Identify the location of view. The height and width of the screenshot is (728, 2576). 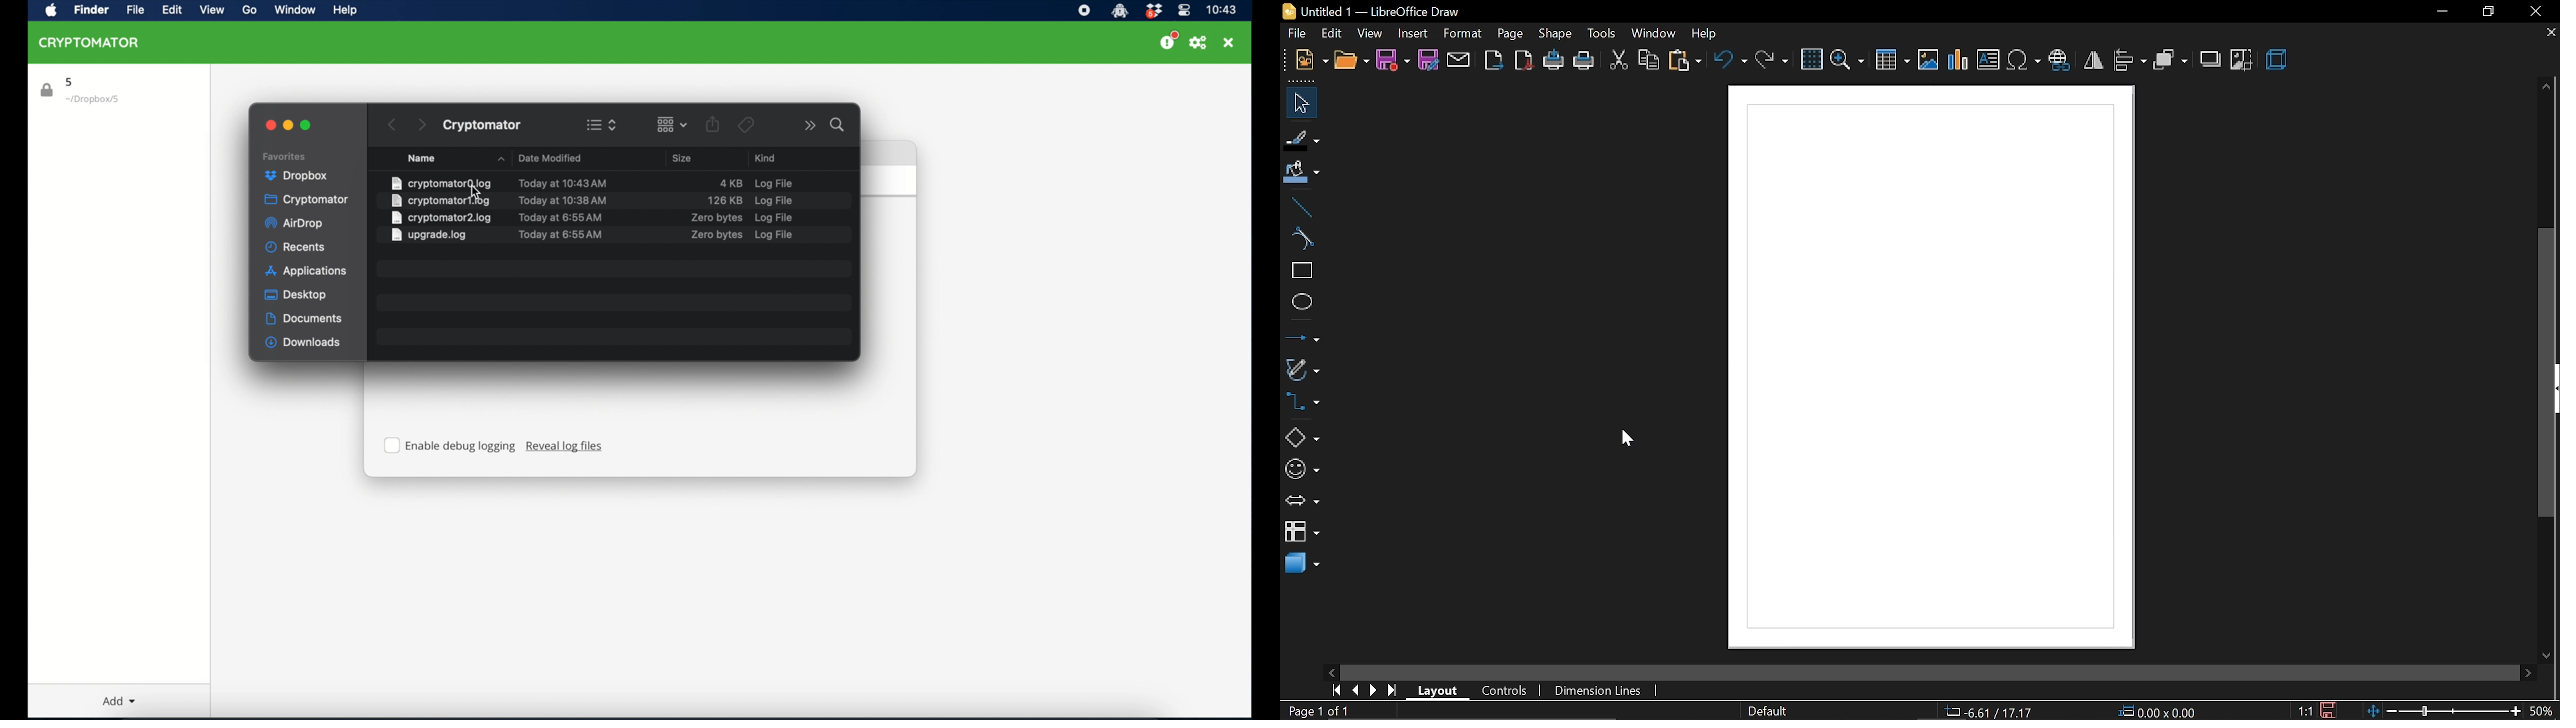
(1370, 34).